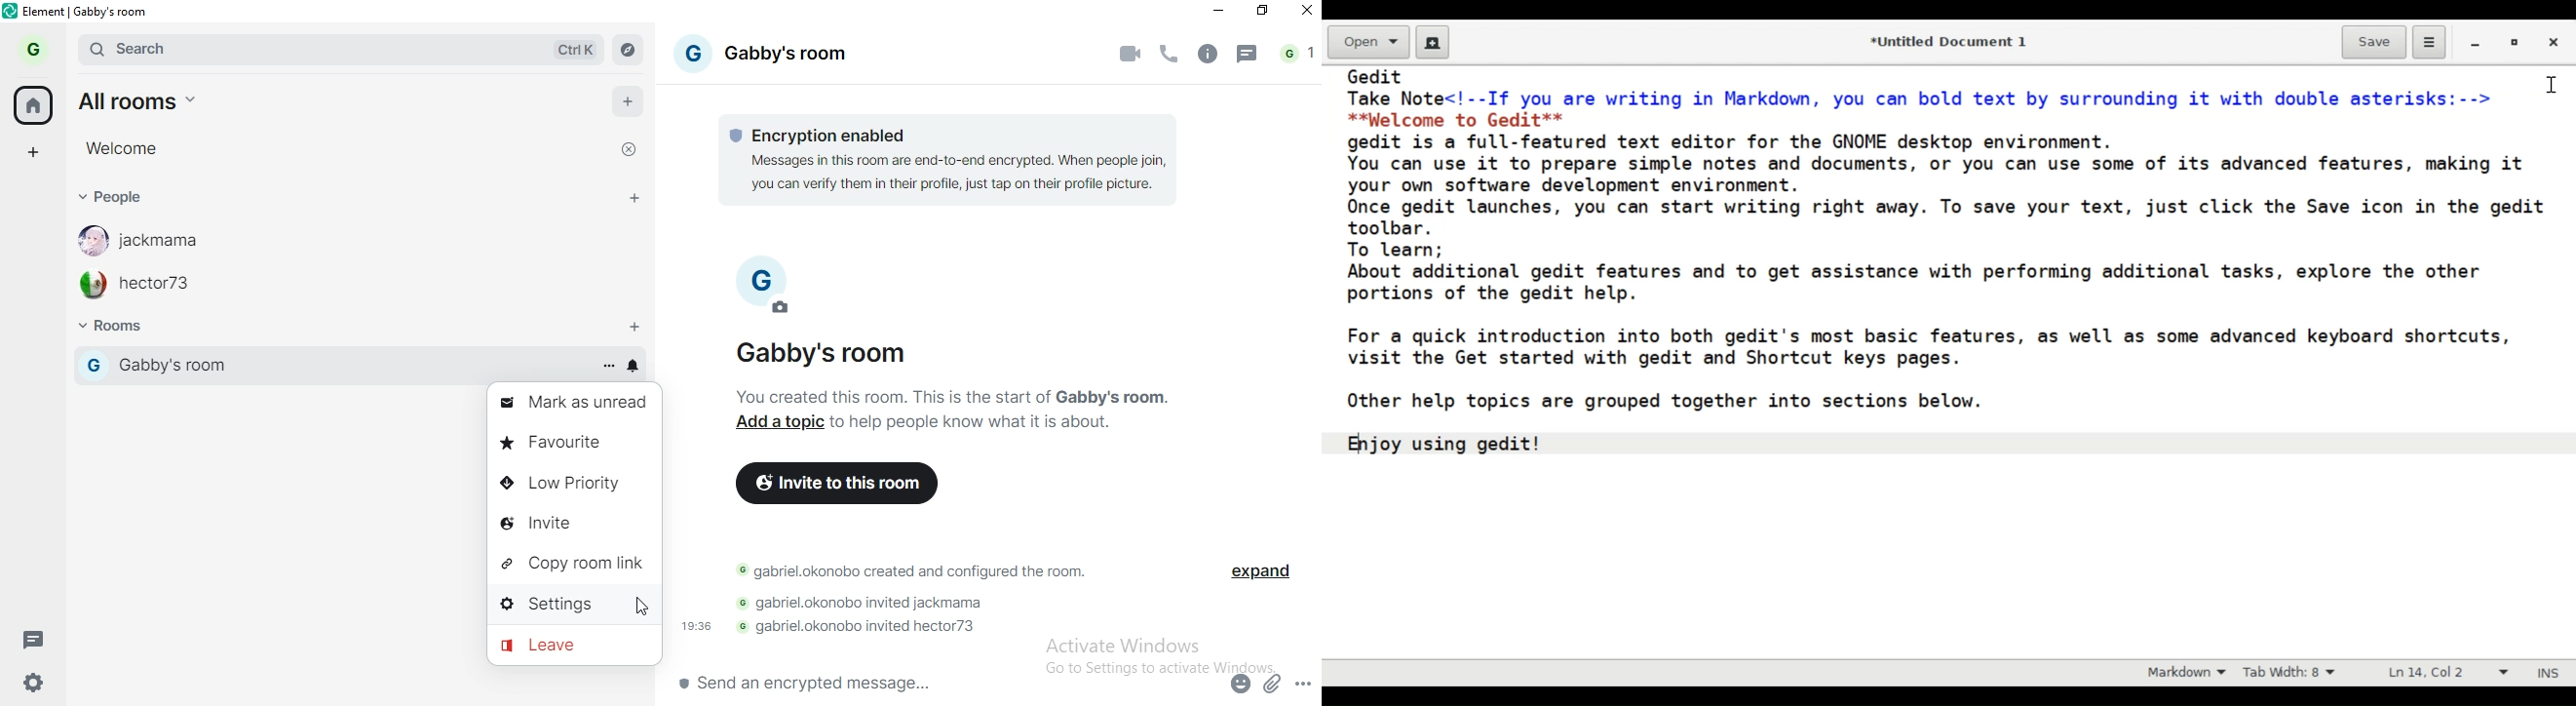  I want to click on add people, so click(632, 197).